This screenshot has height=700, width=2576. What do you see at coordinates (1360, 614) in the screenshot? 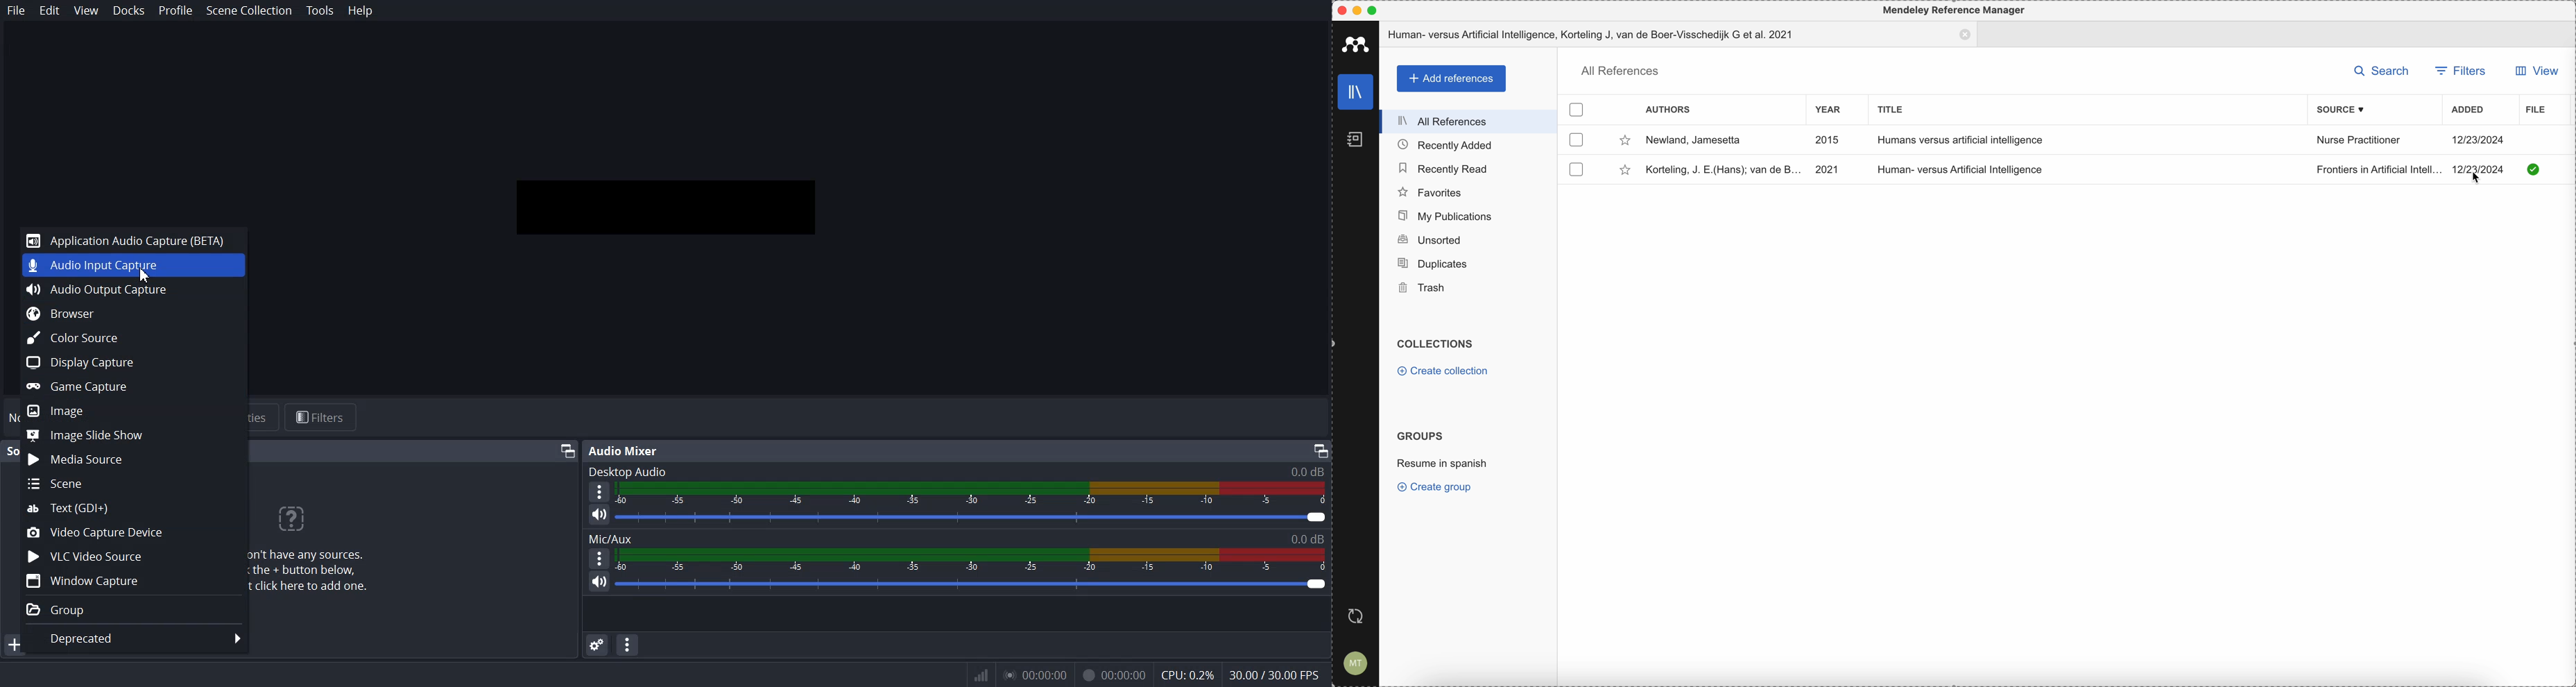
I see `last sync` at bounding box center [1360, 614].